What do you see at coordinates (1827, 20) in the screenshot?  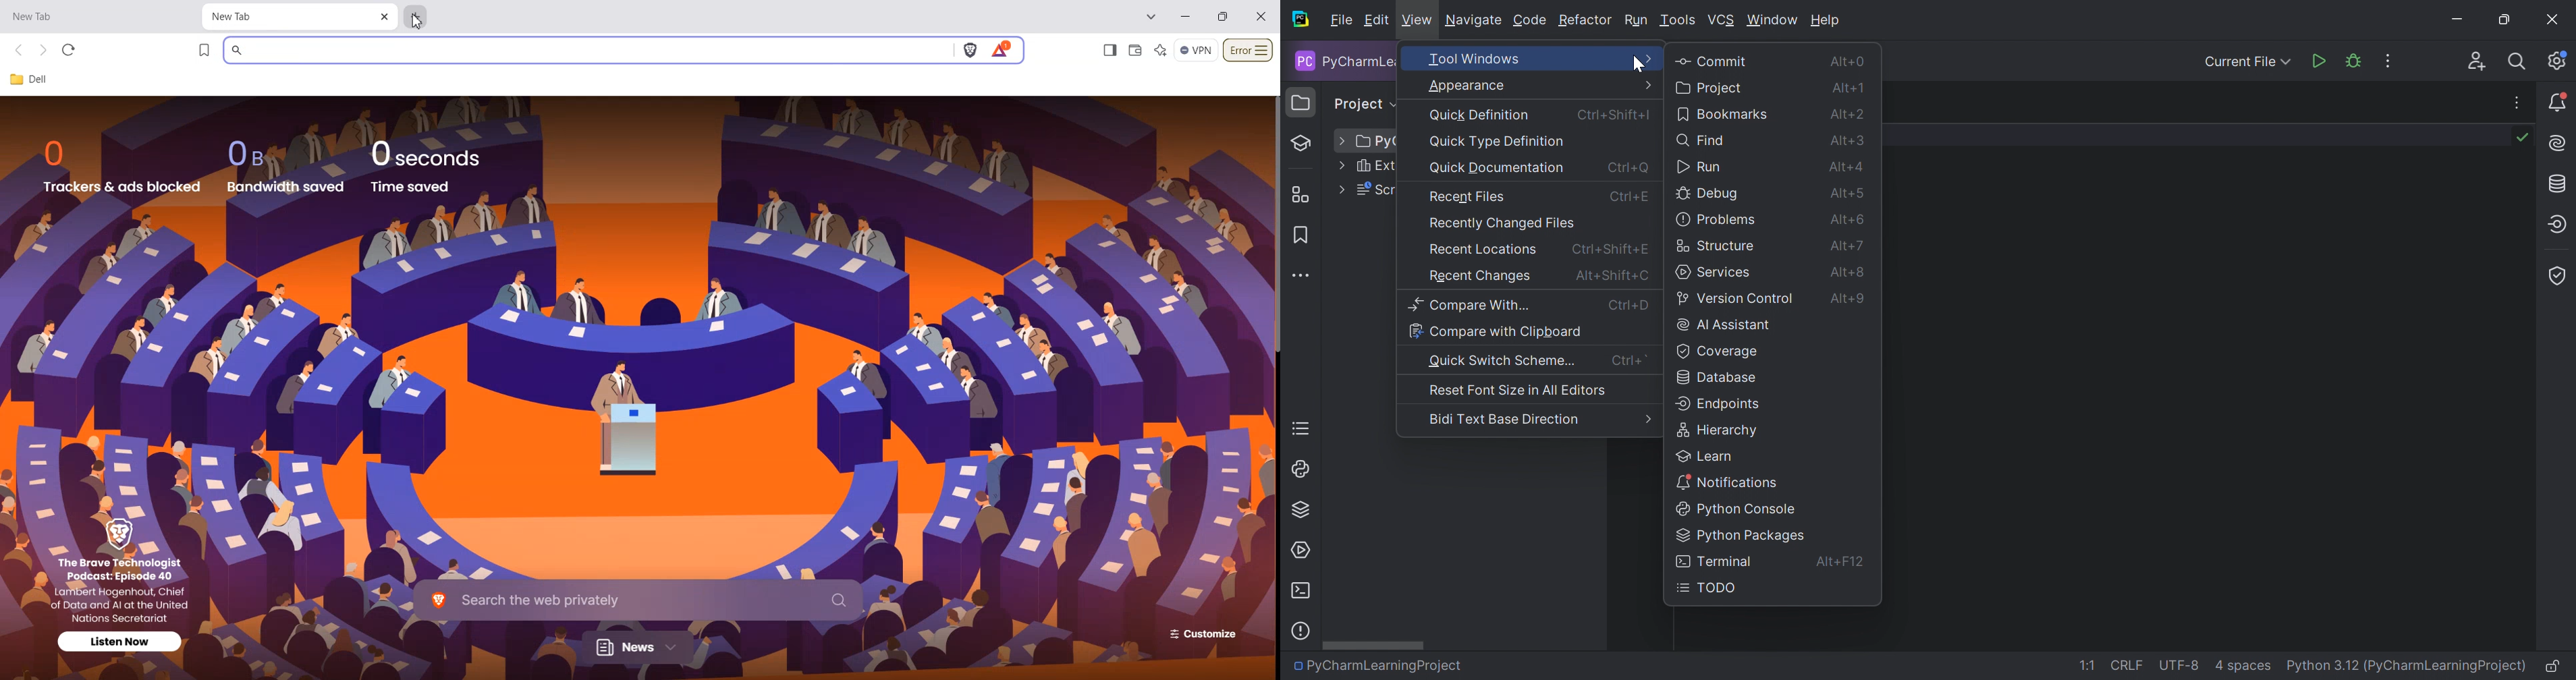 I see `Help` at bounding box center [1827, 20].